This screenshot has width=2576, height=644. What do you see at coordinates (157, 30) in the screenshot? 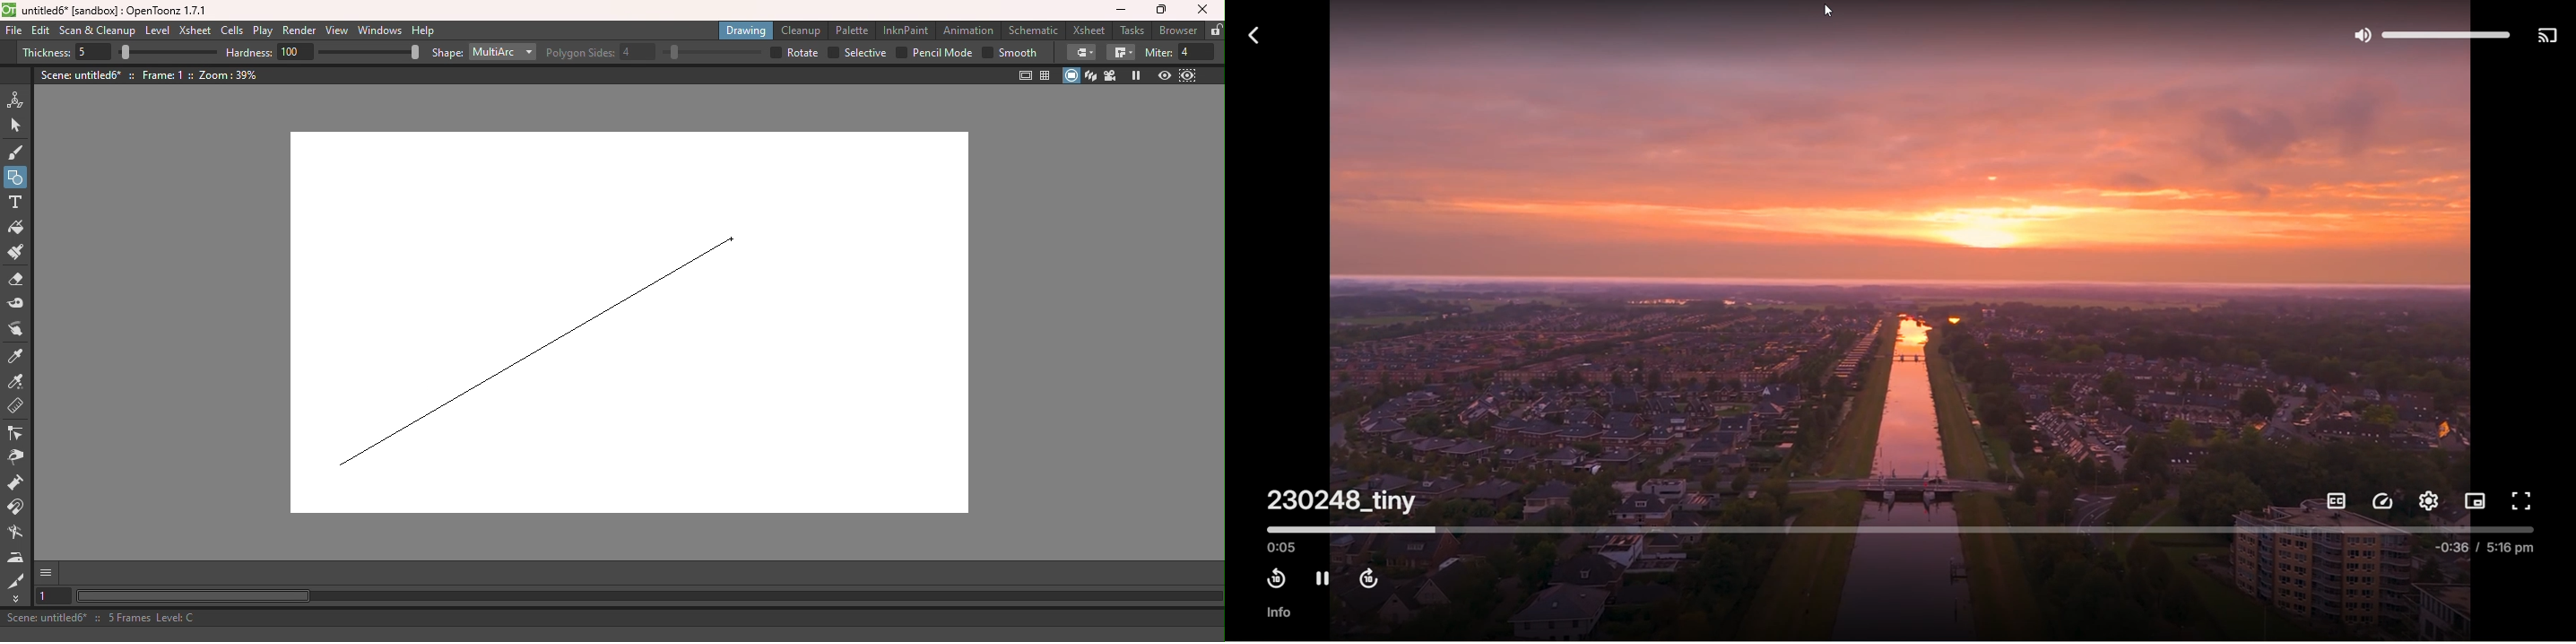
I see `Level` at bounding box center [157, 30].